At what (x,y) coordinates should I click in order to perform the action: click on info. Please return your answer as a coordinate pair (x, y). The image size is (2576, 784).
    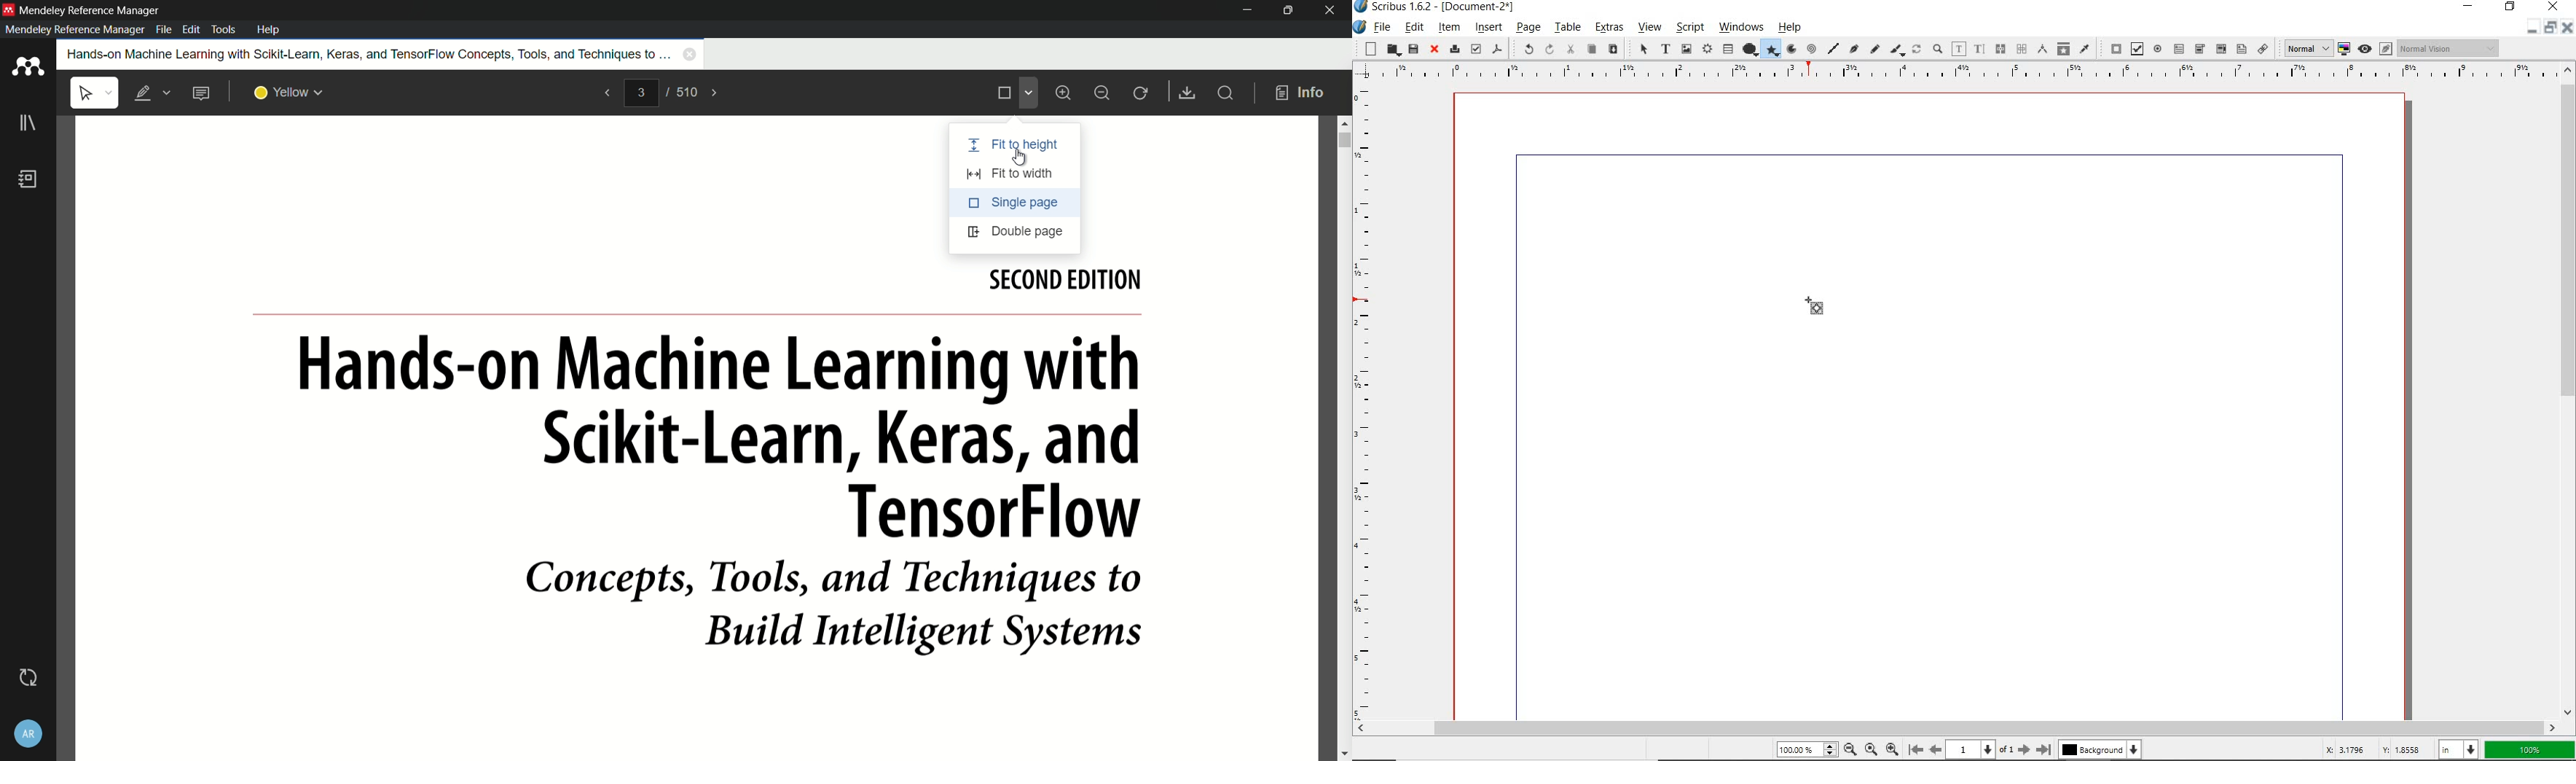
    Looking at the image, I should click on (1301, 94).